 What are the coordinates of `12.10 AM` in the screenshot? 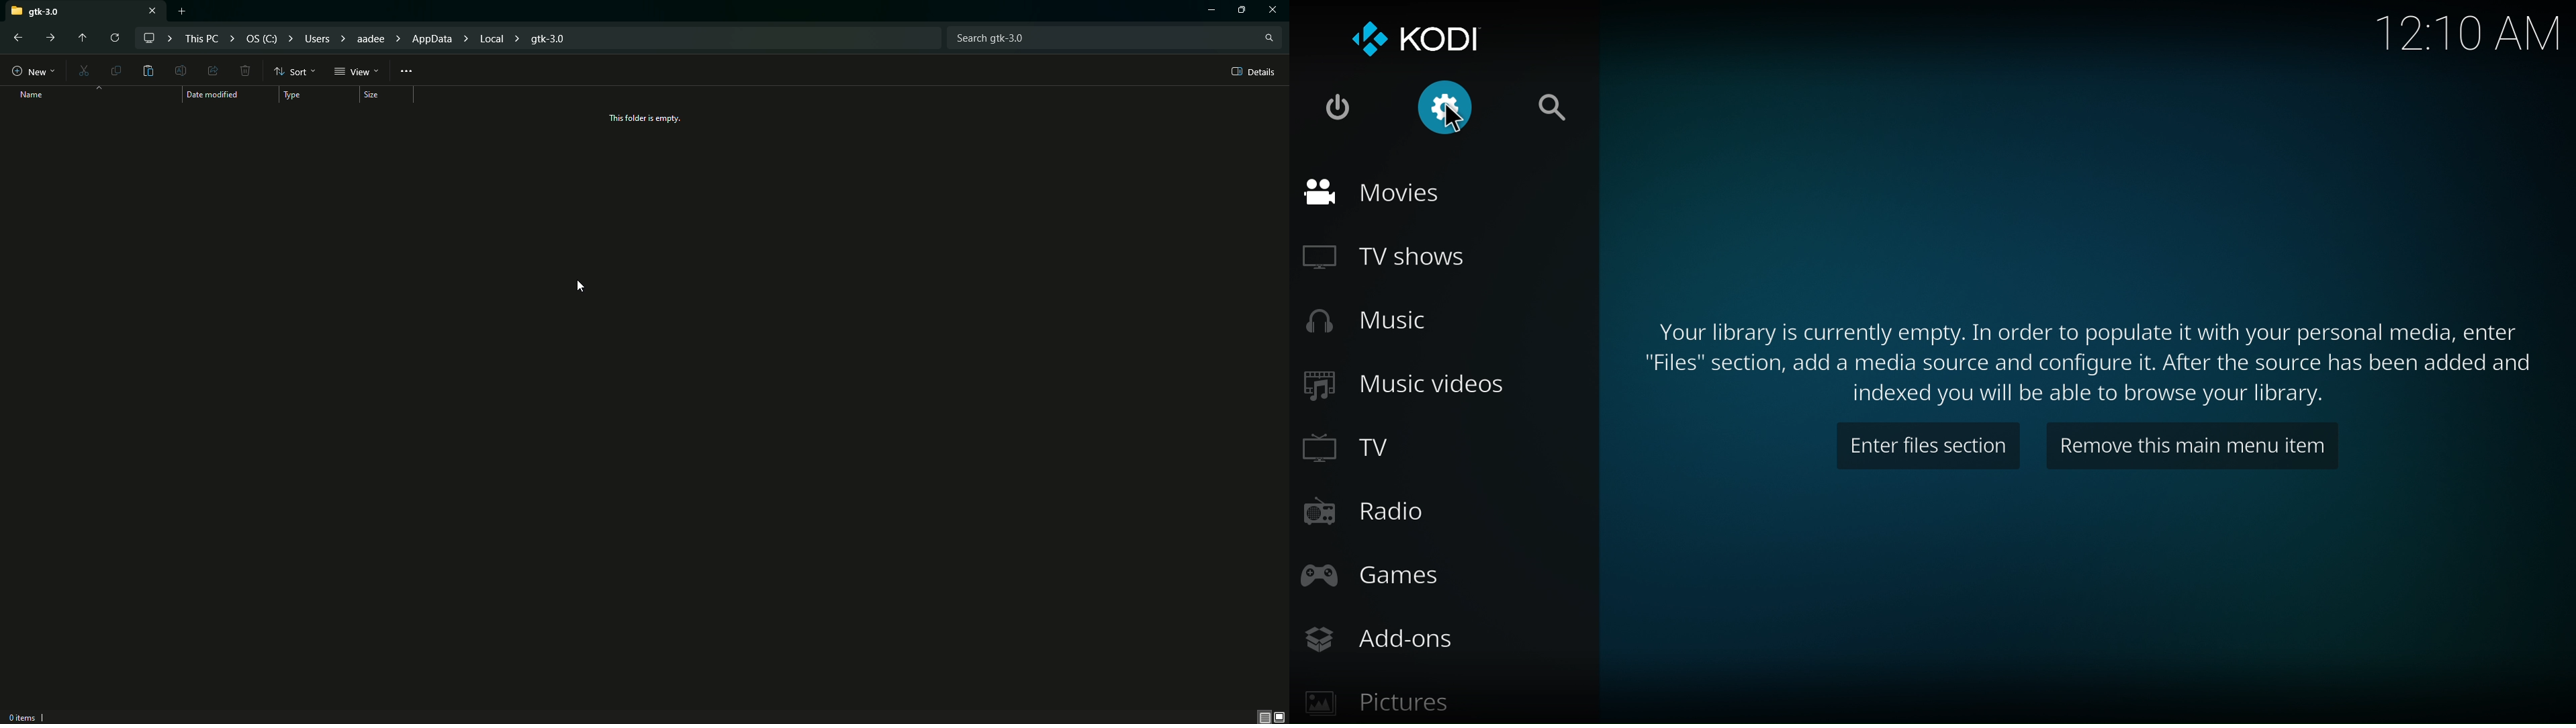 It's located at (2471, 34).